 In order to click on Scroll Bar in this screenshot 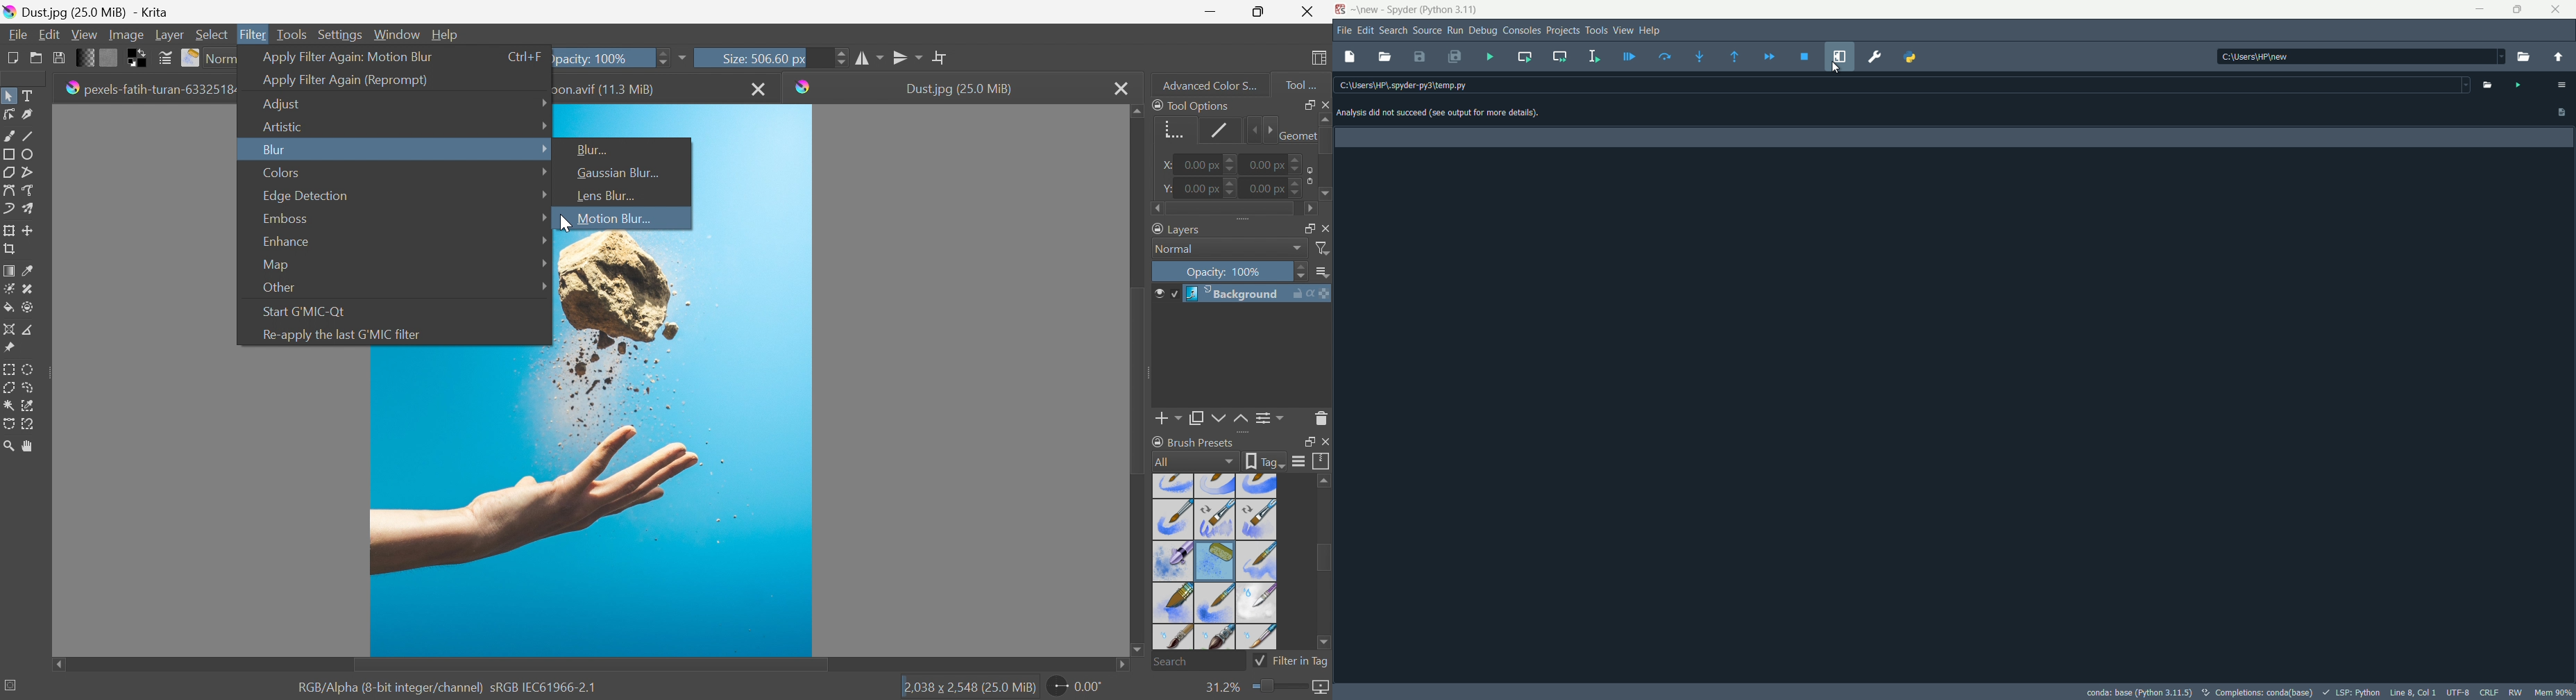, I will do `click(1323, 560)`.